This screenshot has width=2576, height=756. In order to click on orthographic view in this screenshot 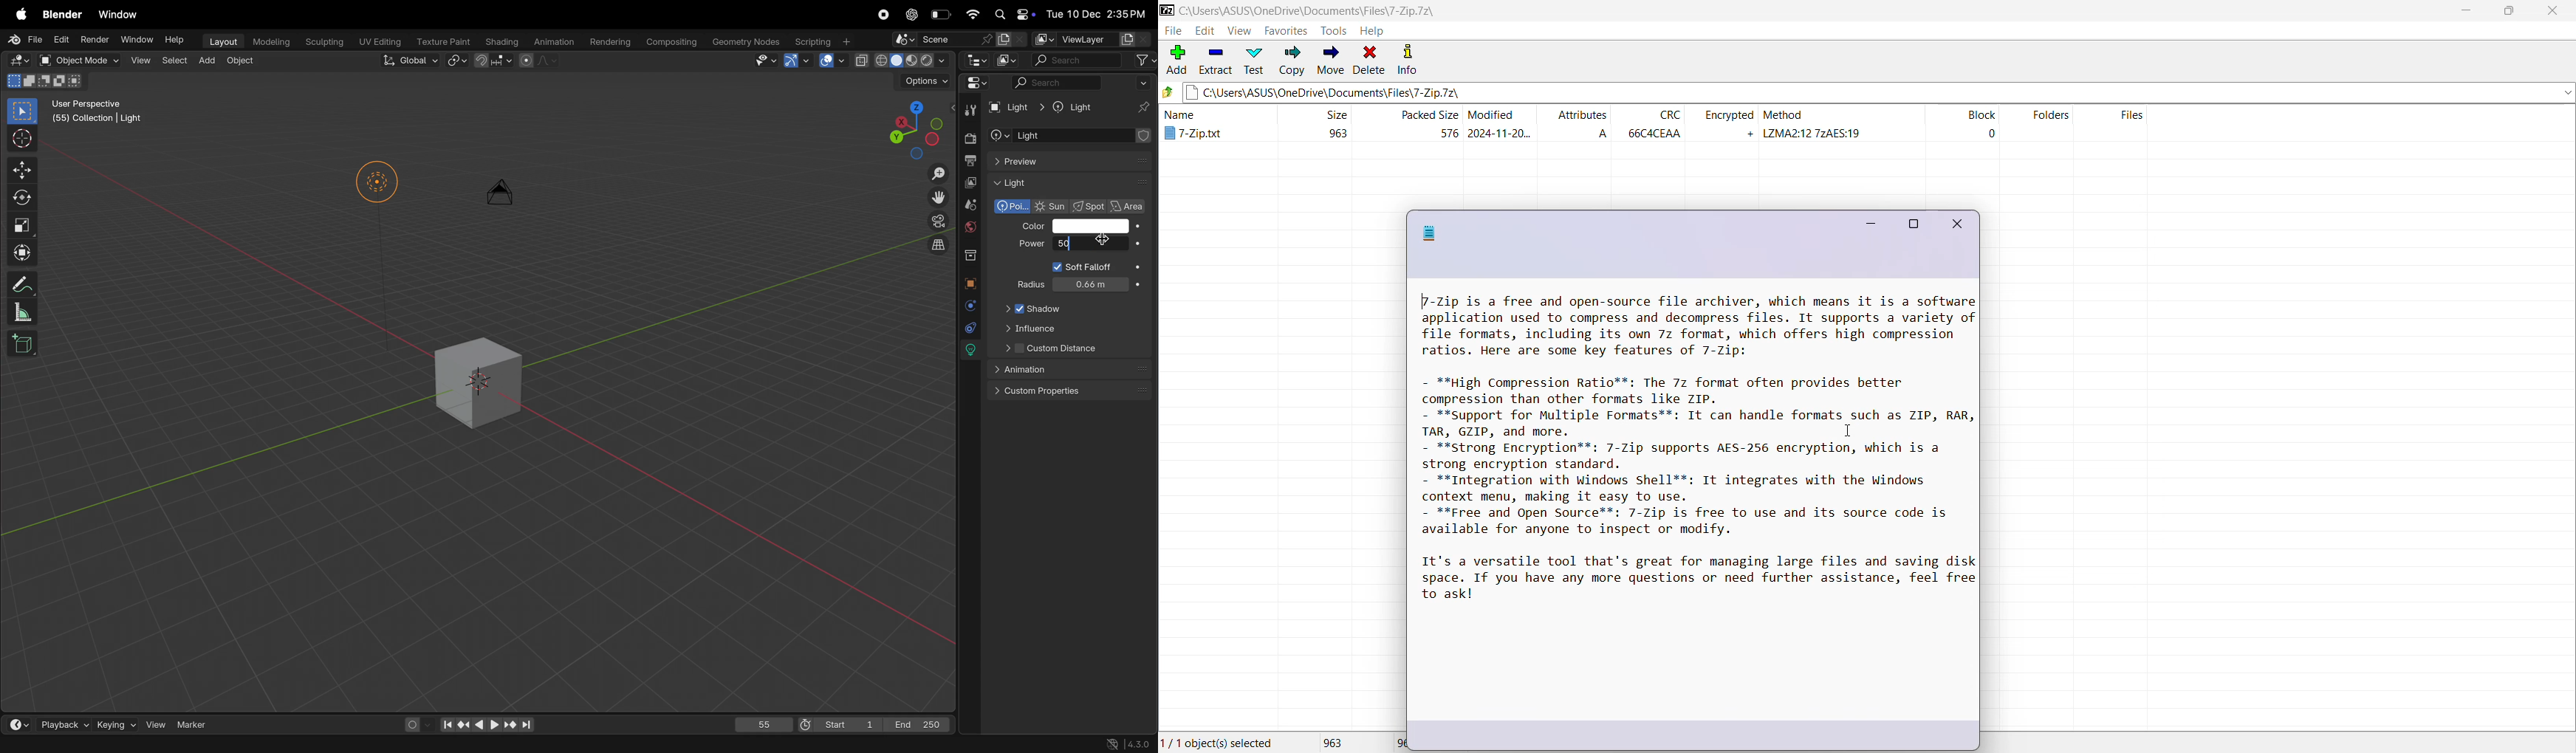, I will do `click(940, 248)`.